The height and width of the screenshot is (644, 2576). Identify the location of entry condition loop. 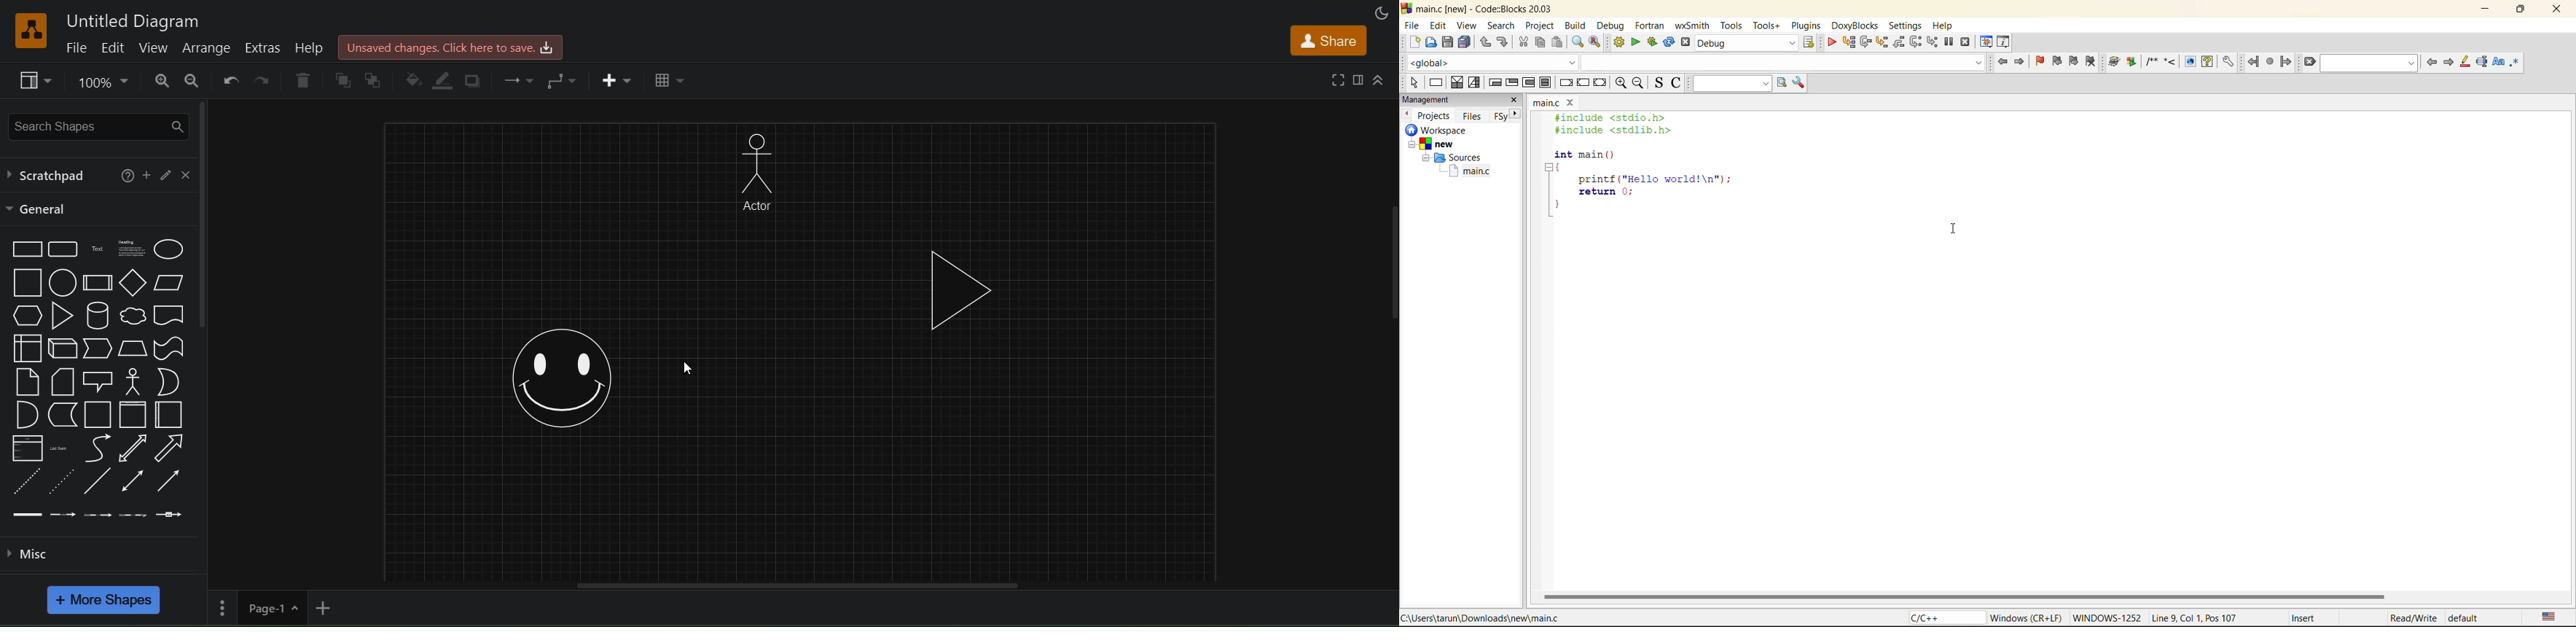
(1497, 82).